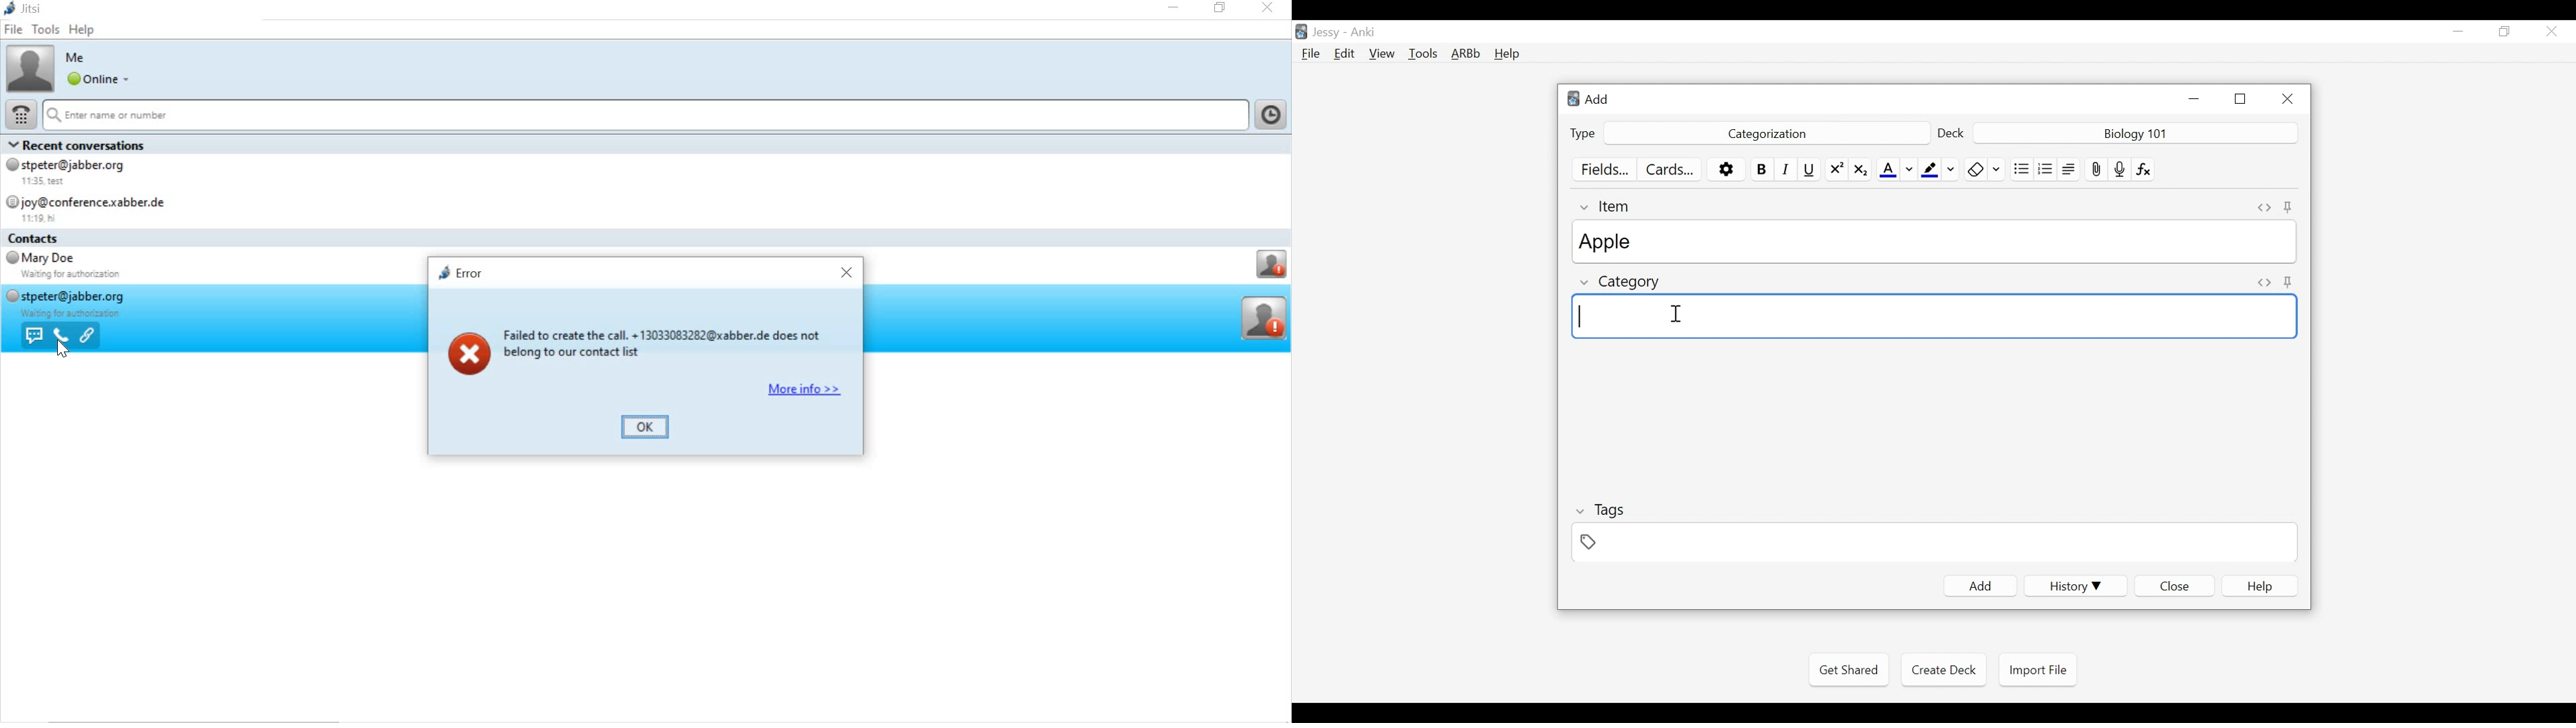 This screenshot has height=728, width=2576. What do you see at coordinates (2038, 670) in the screenshot?
I see `Import File` at bounding box center [2038, 670].